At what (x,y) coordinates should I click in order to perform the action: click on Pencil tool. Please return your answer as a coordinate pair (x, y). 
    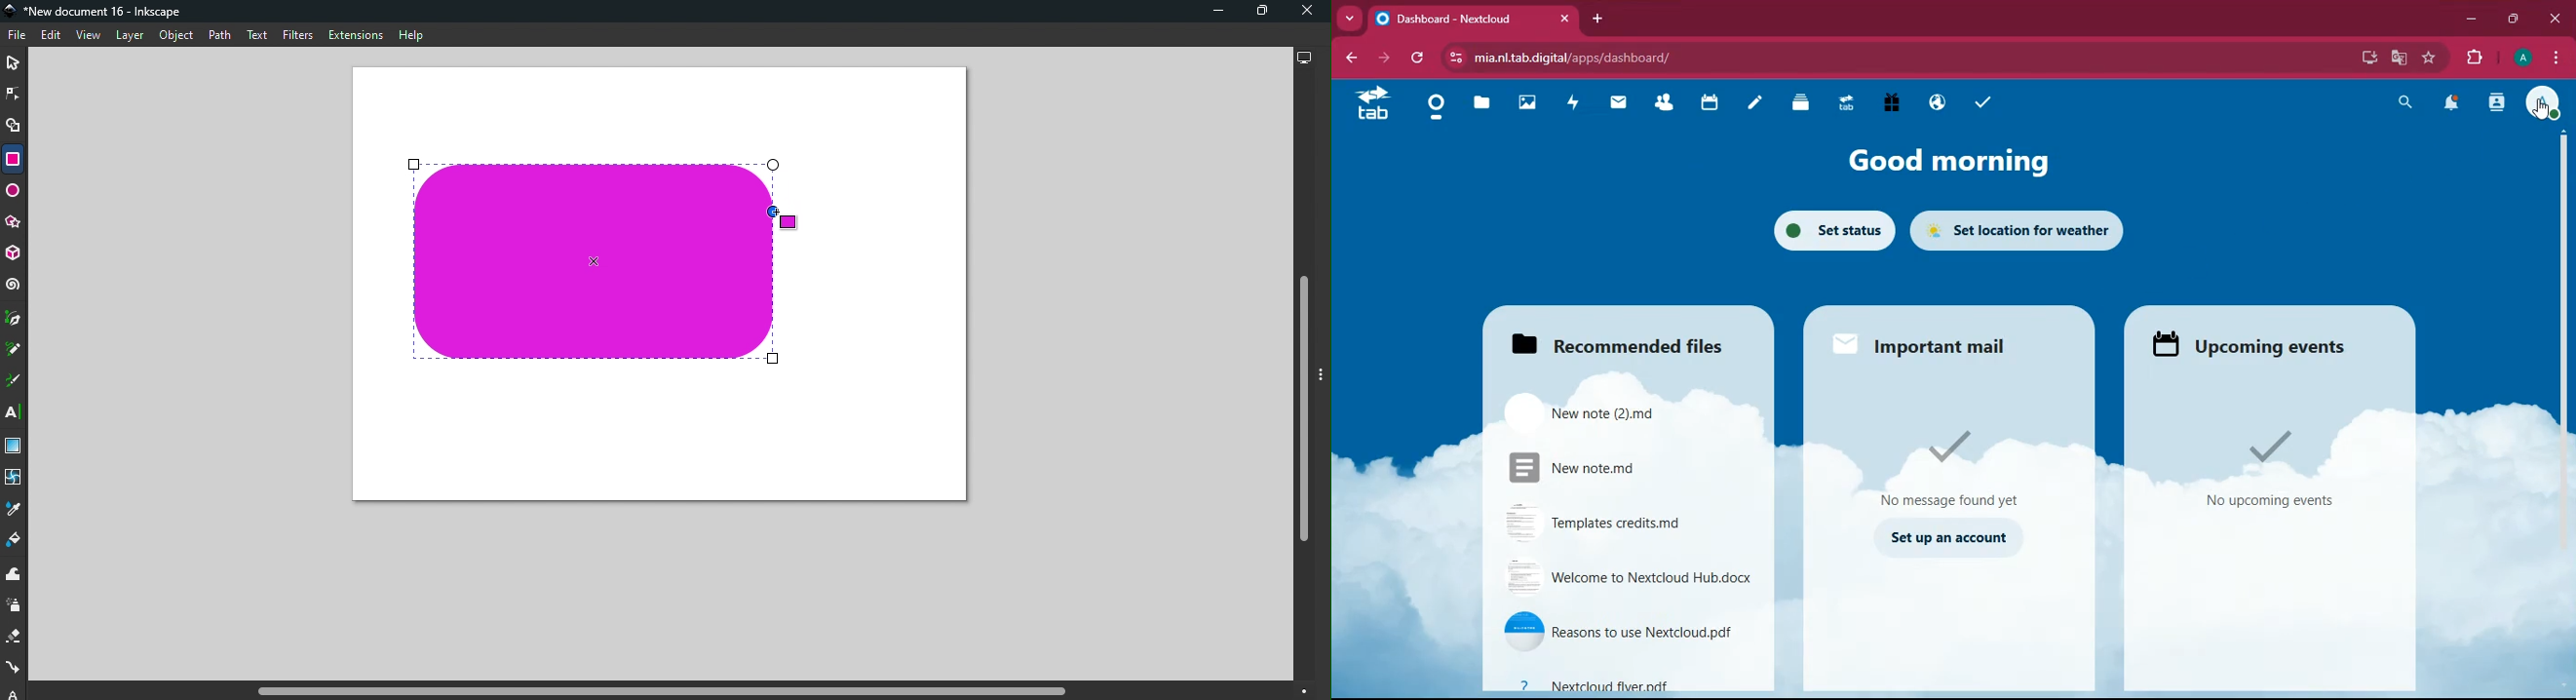
    Looking at the image, I should click on (17, 348).